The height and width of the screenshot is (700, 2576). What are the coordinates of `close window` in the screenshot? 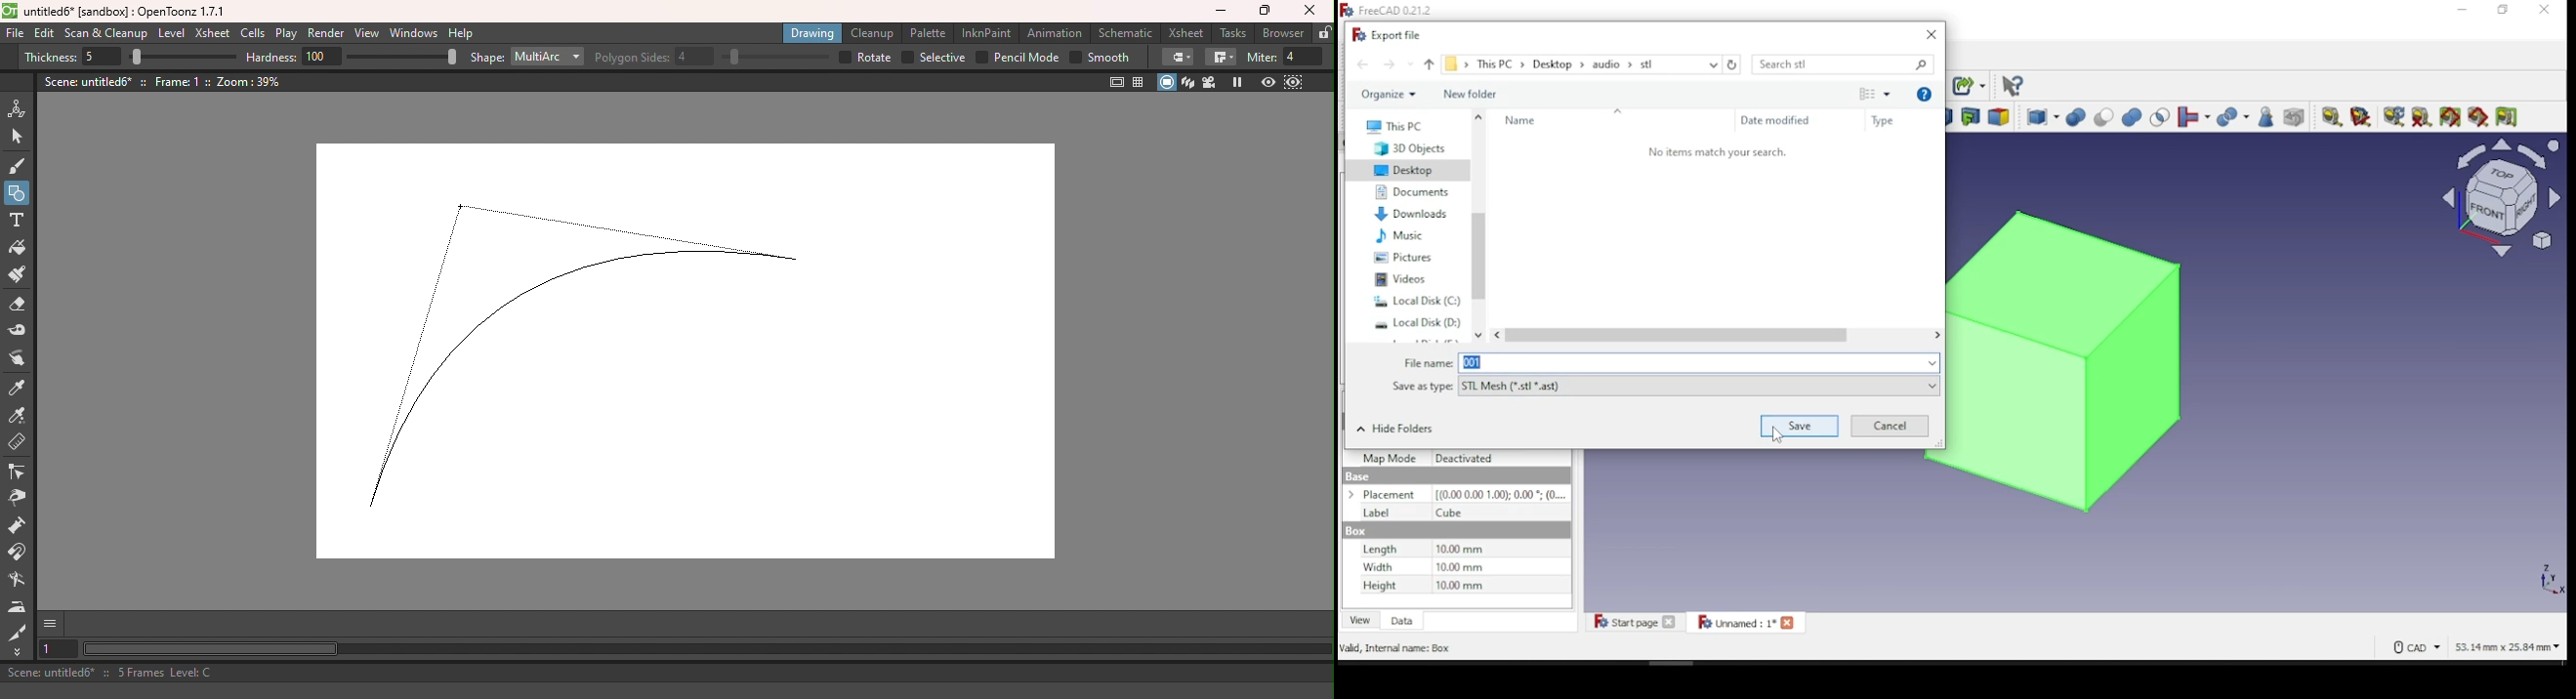 It's located at (1932, 37).